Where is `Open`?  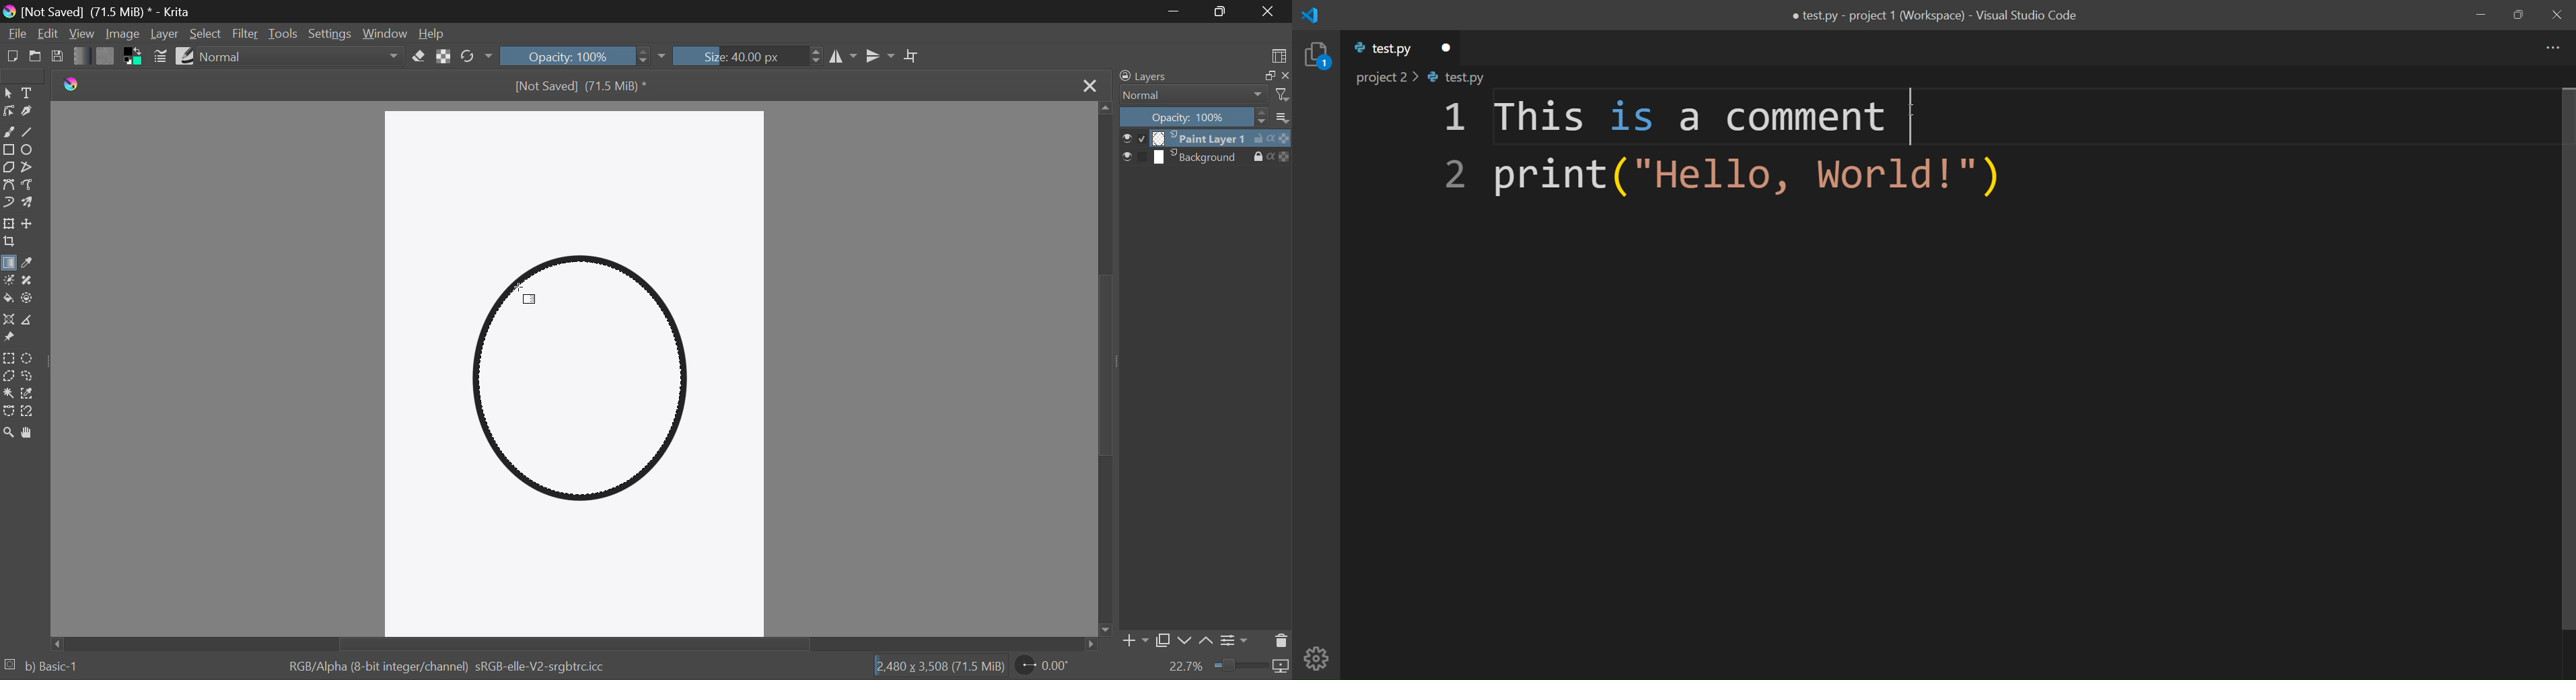 Open is located at coordinates (35, 57).